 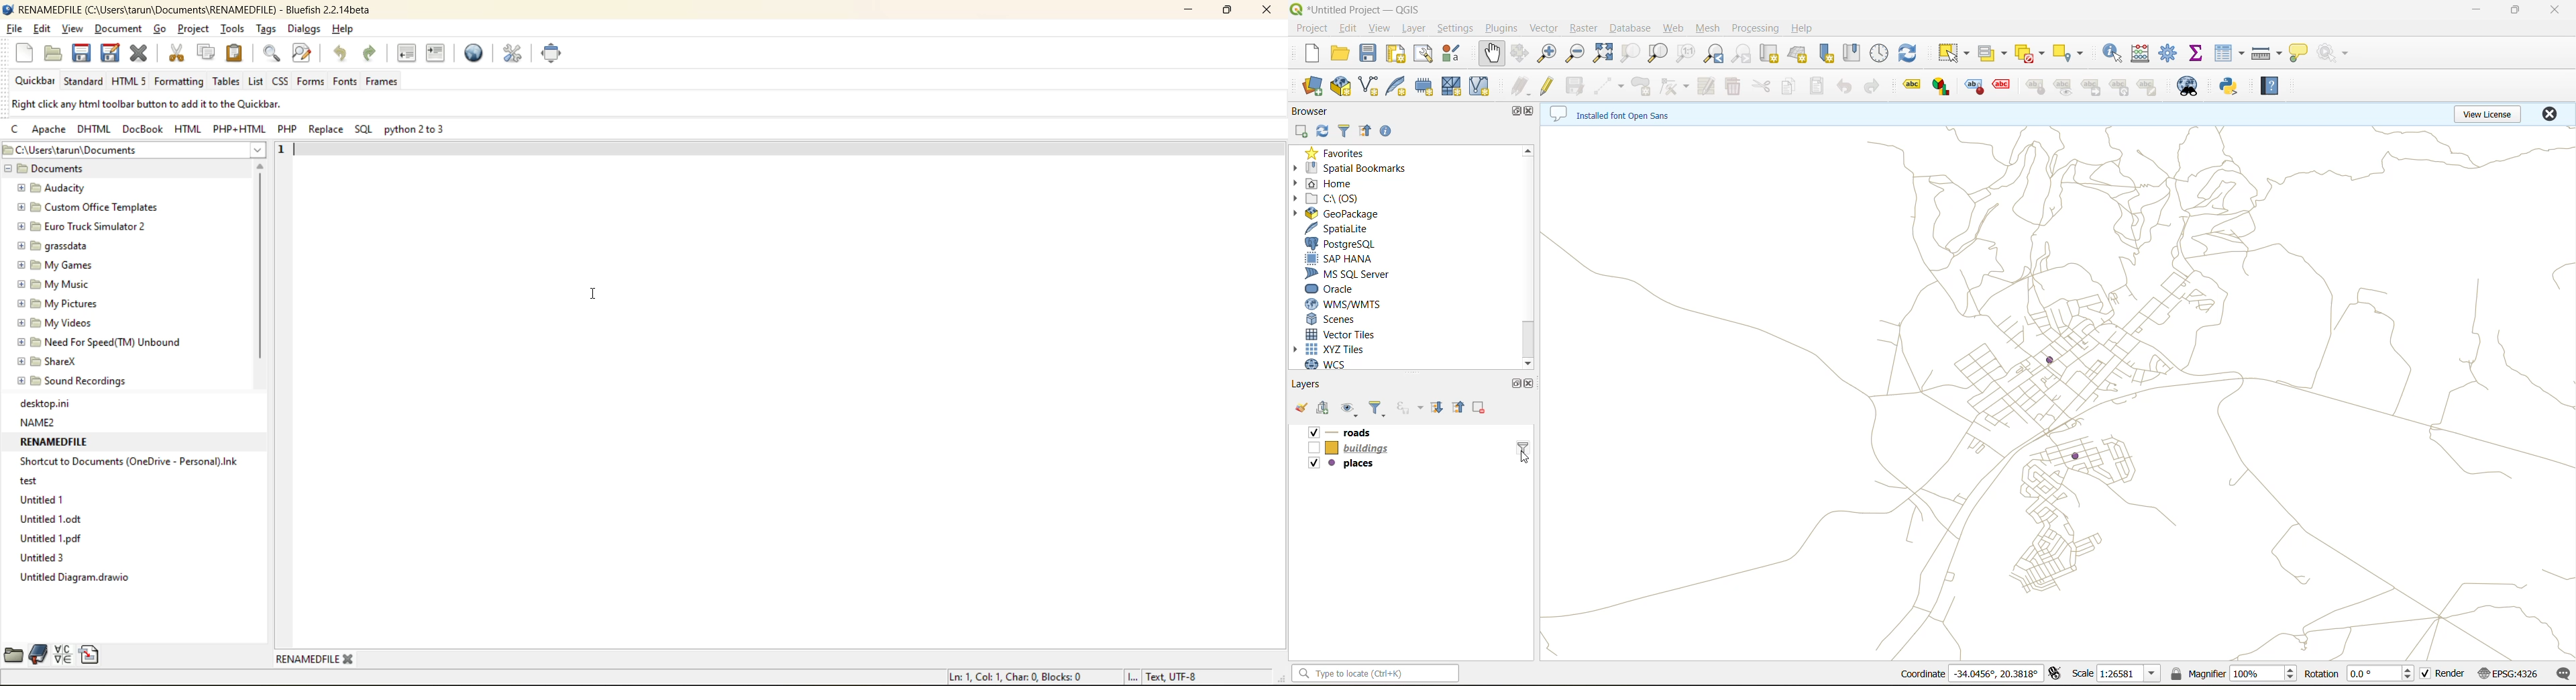 I want to click on new, so click(x=1303, y=54).